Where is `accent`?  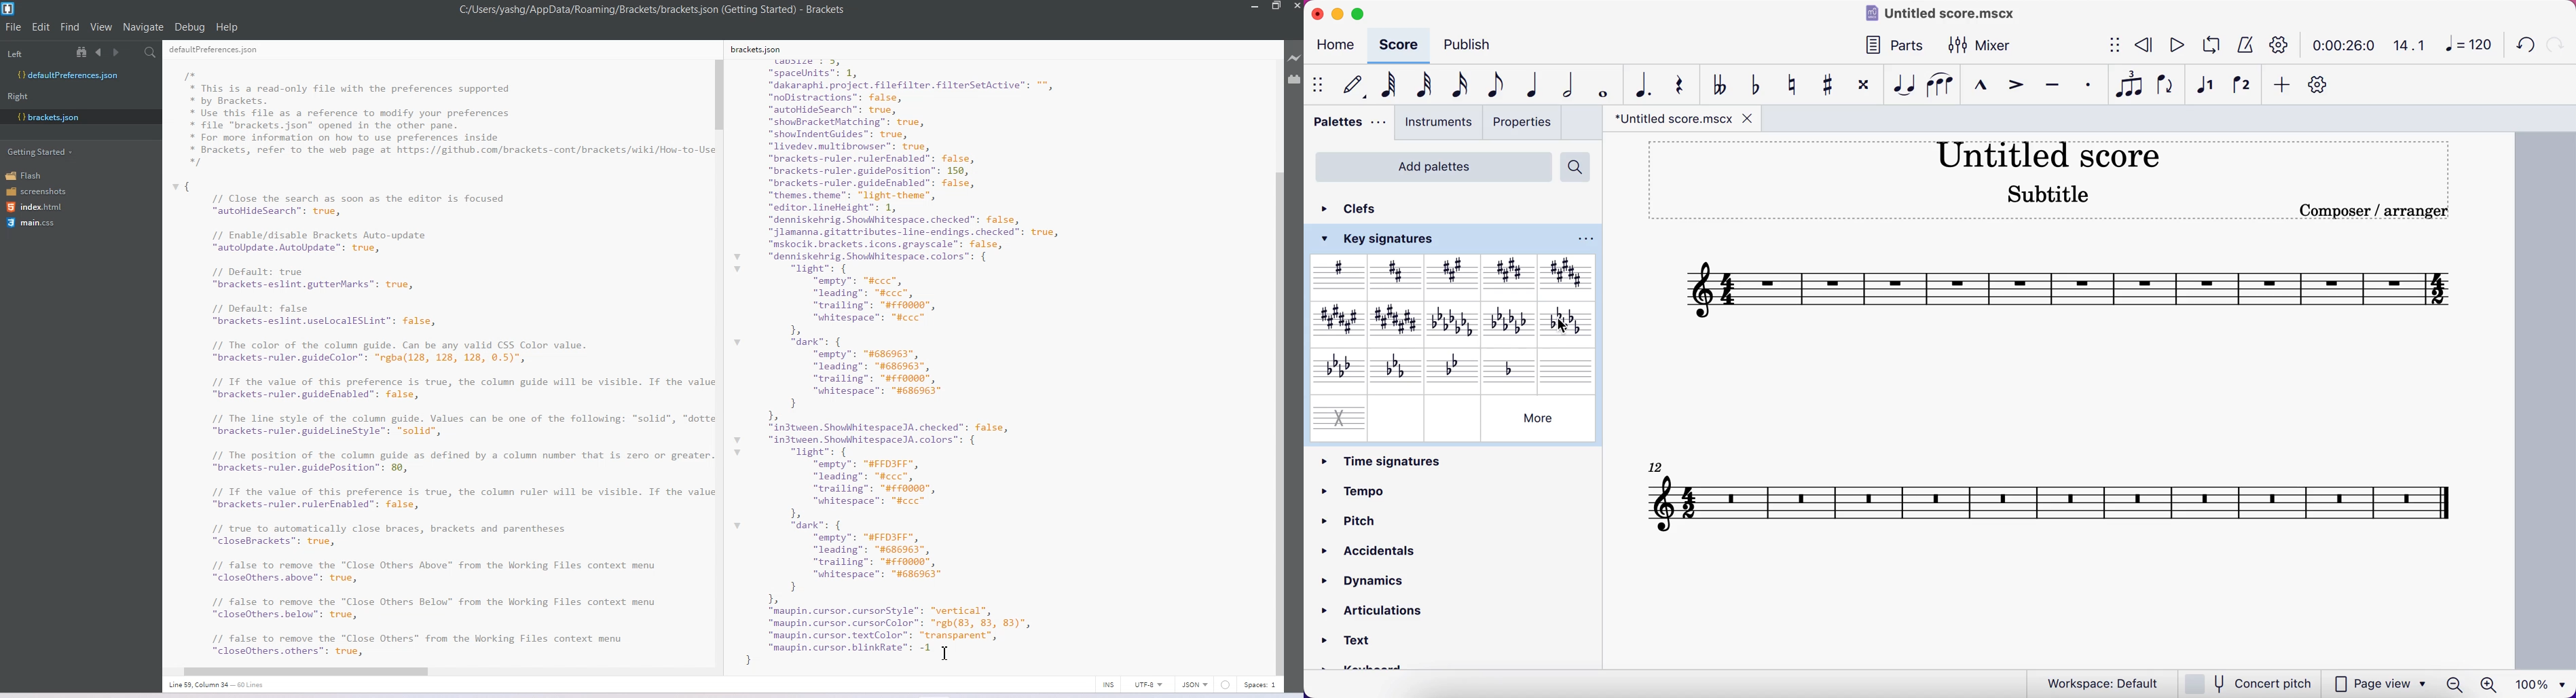 accent is located at coordinates (2017, 90).